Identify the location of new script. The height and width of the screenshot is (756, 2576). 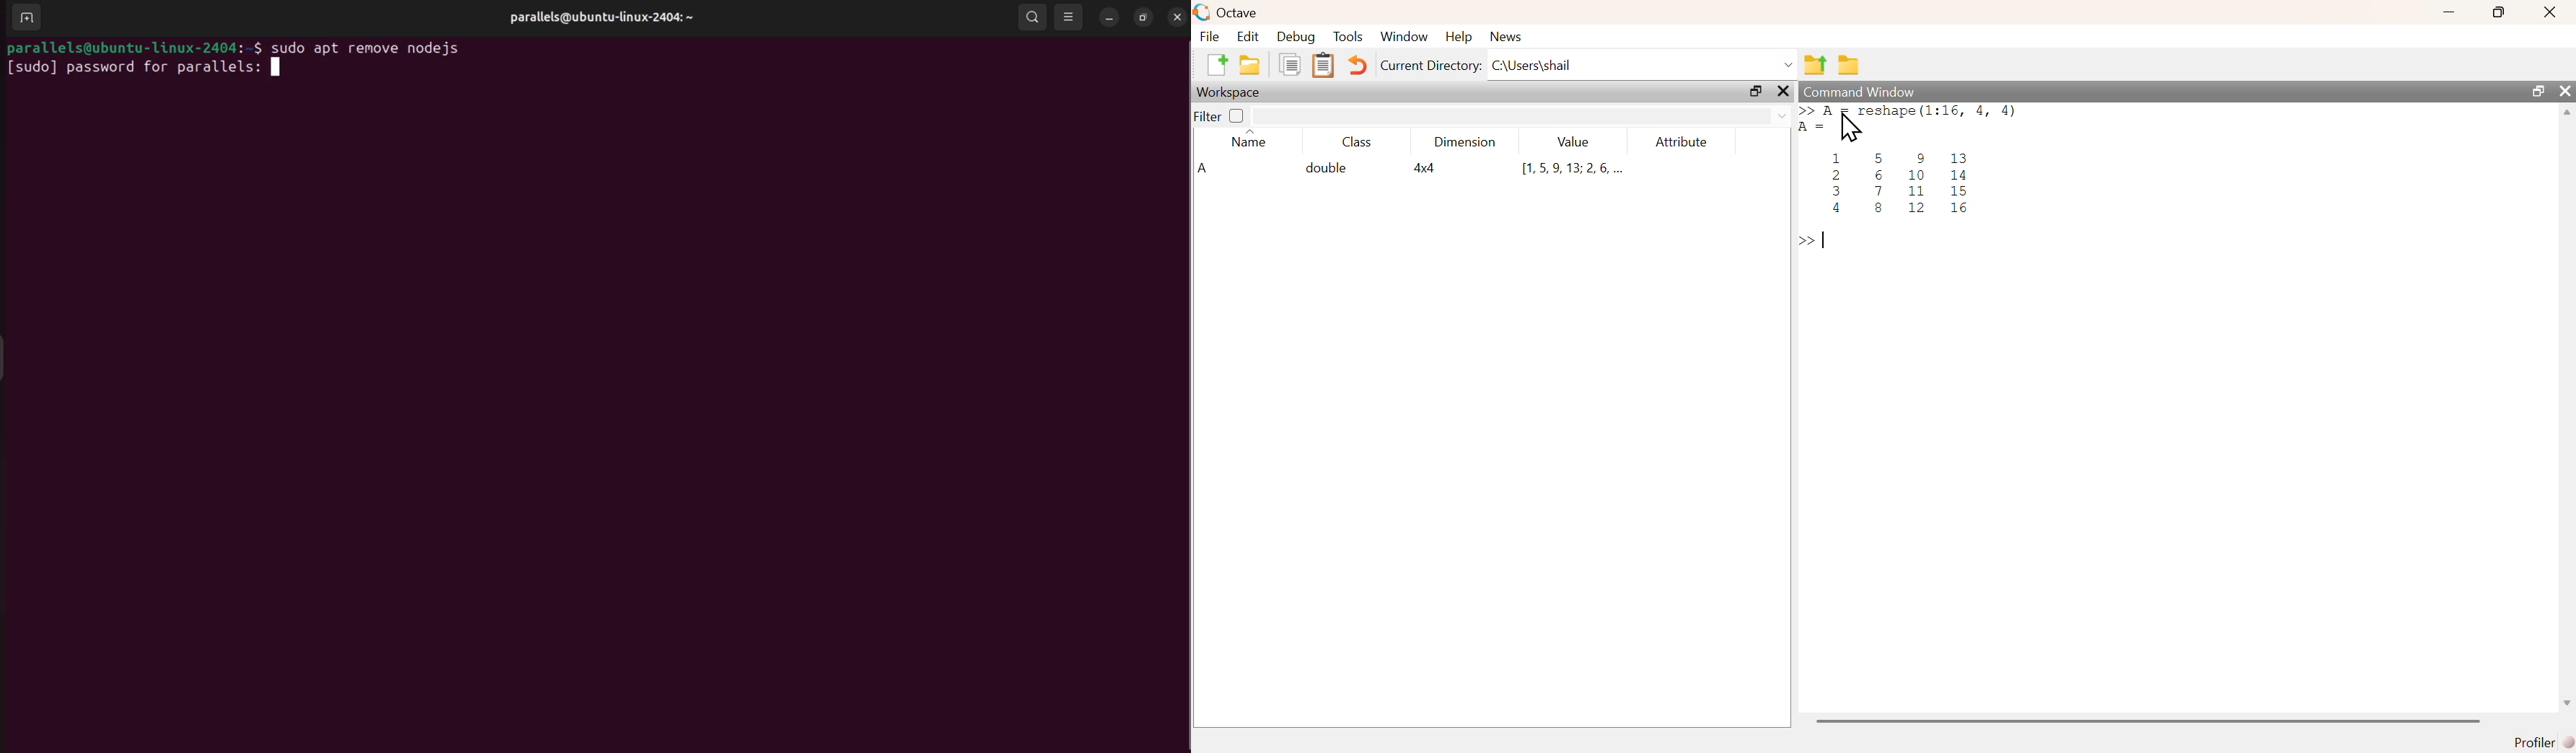
(1215, 63).